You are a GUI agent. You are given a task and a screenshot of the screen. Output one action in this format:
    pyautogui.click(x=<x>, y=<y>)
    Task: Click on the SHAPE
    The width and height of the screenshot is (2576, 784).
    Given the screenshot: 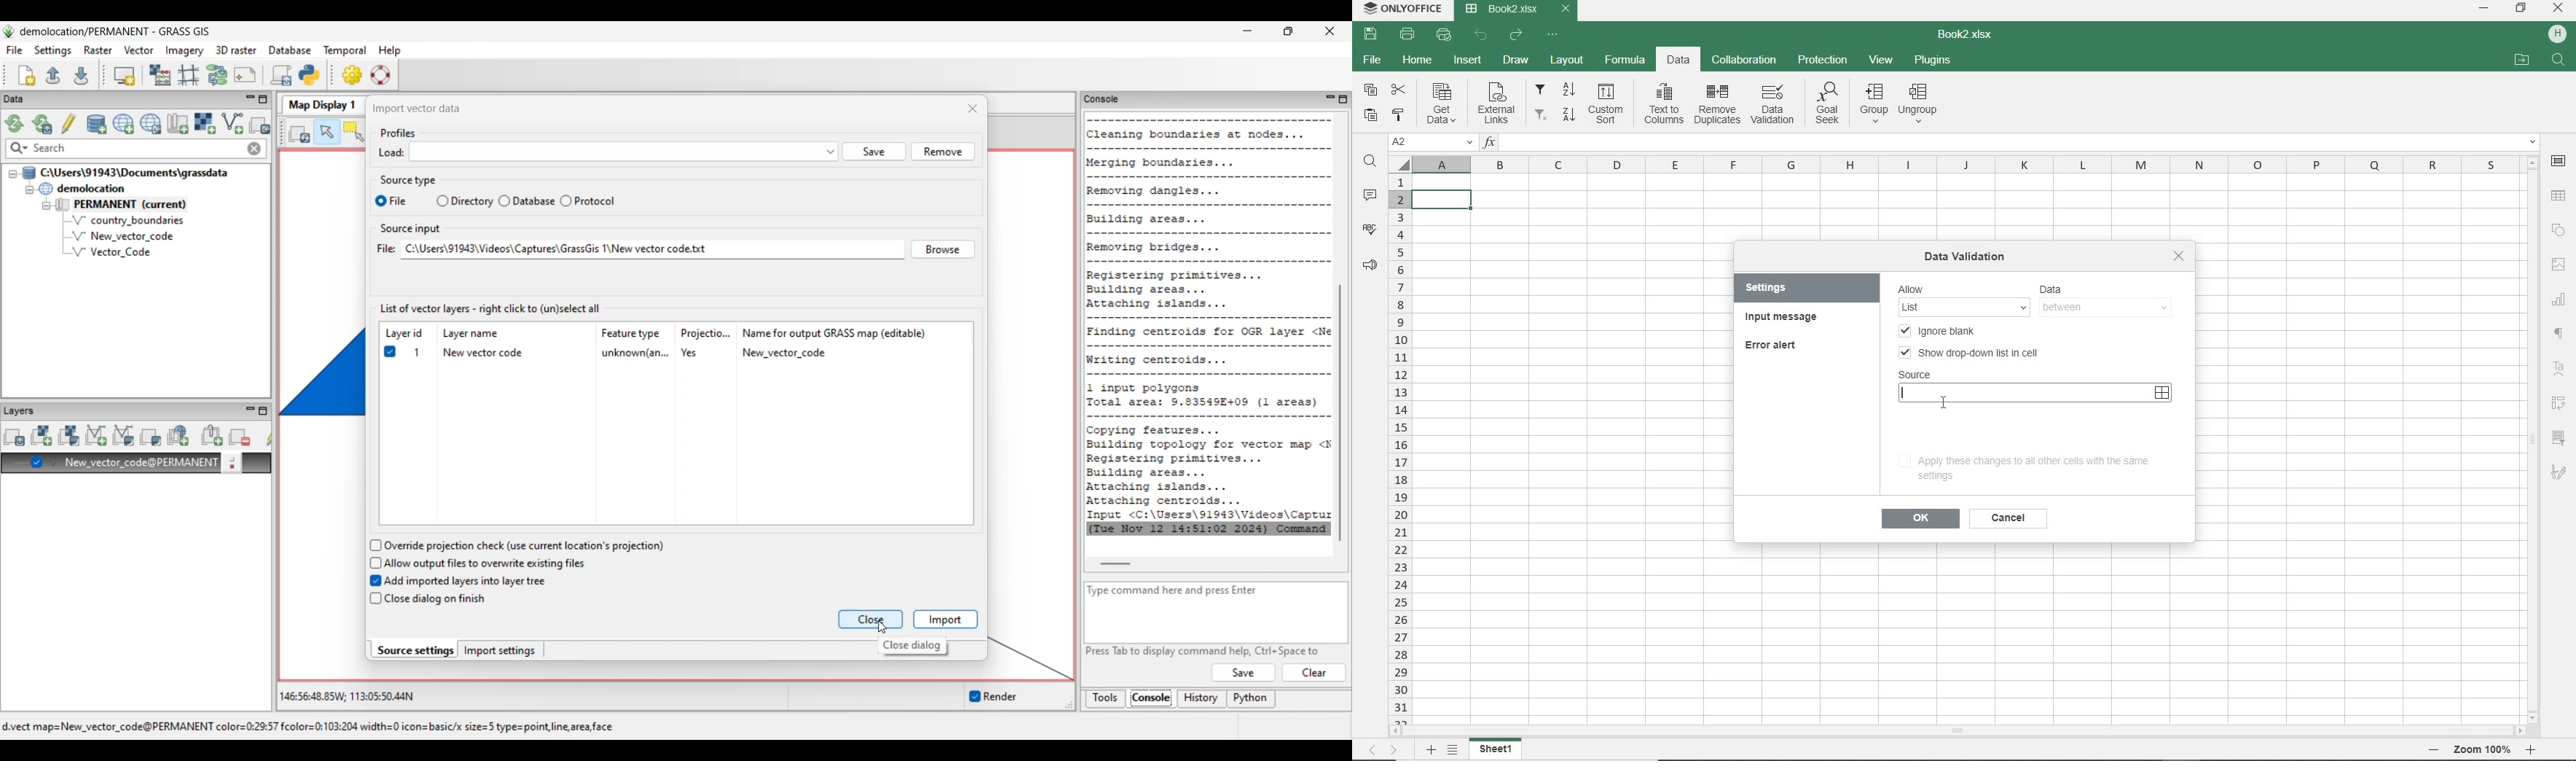 What is the action you would take?
    pyautogui.click(x=2559, y=232)
    